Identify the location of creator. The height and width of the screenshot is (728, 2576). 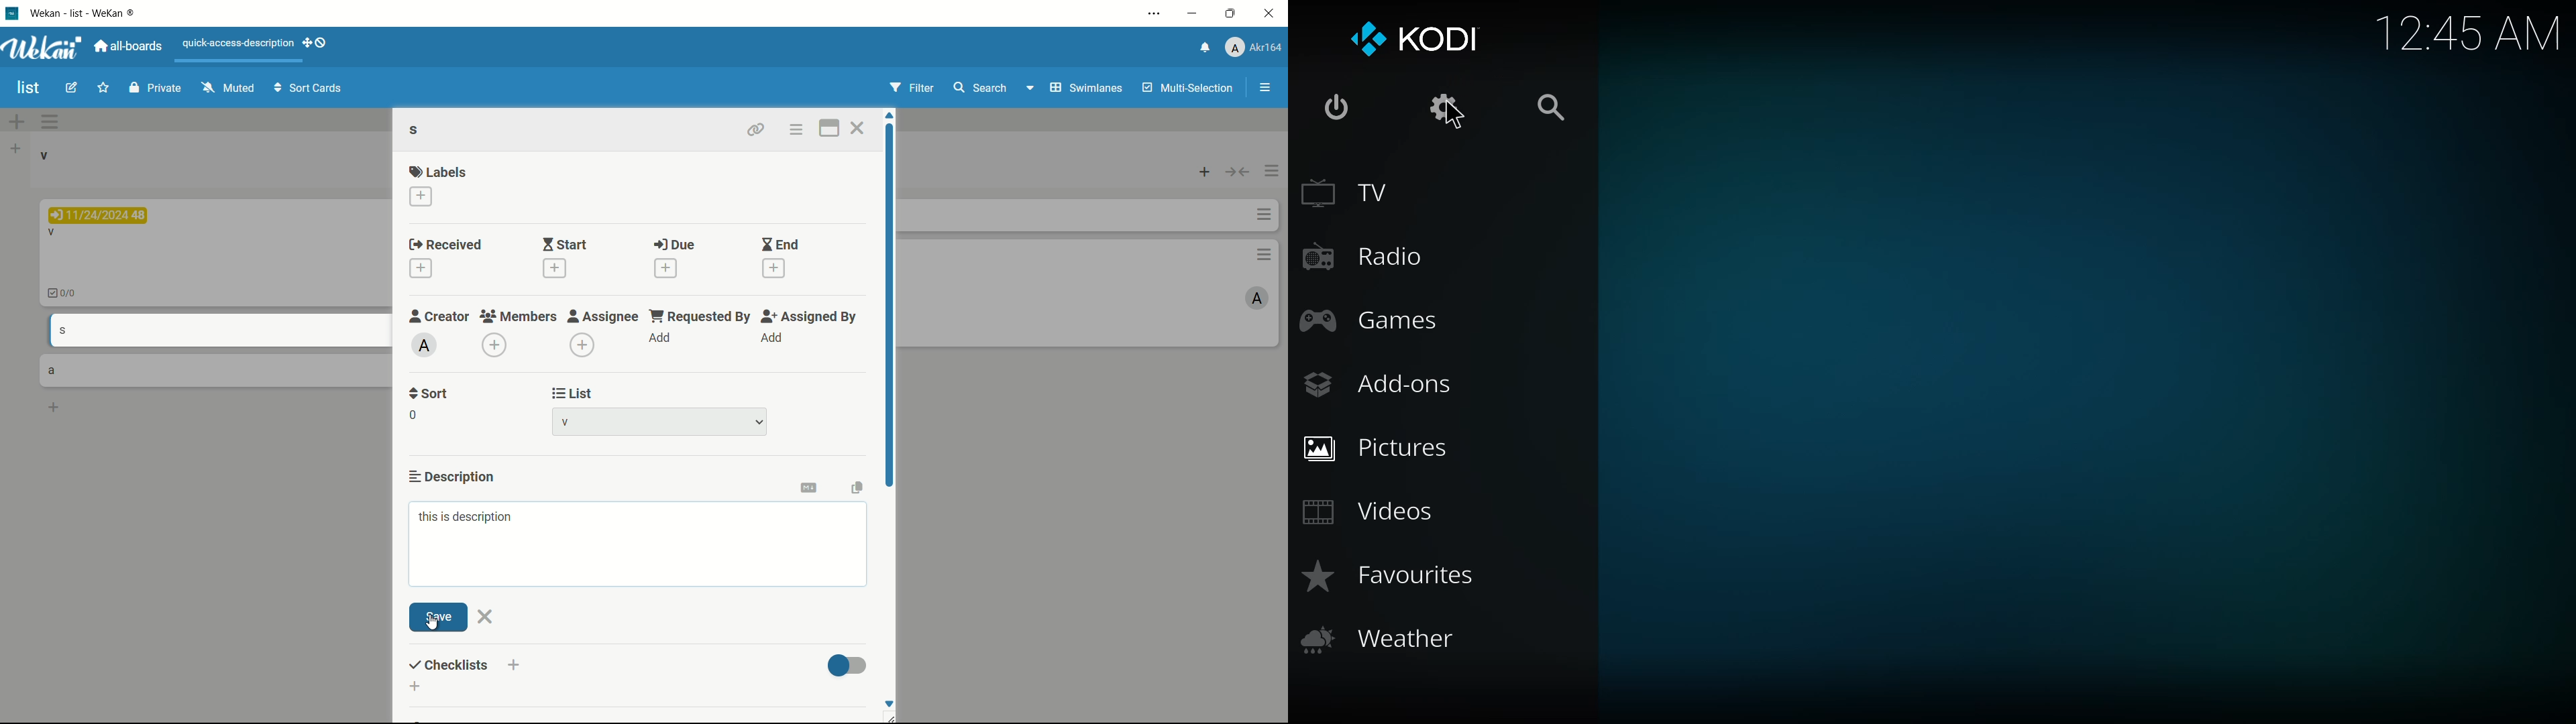
(439, 316).